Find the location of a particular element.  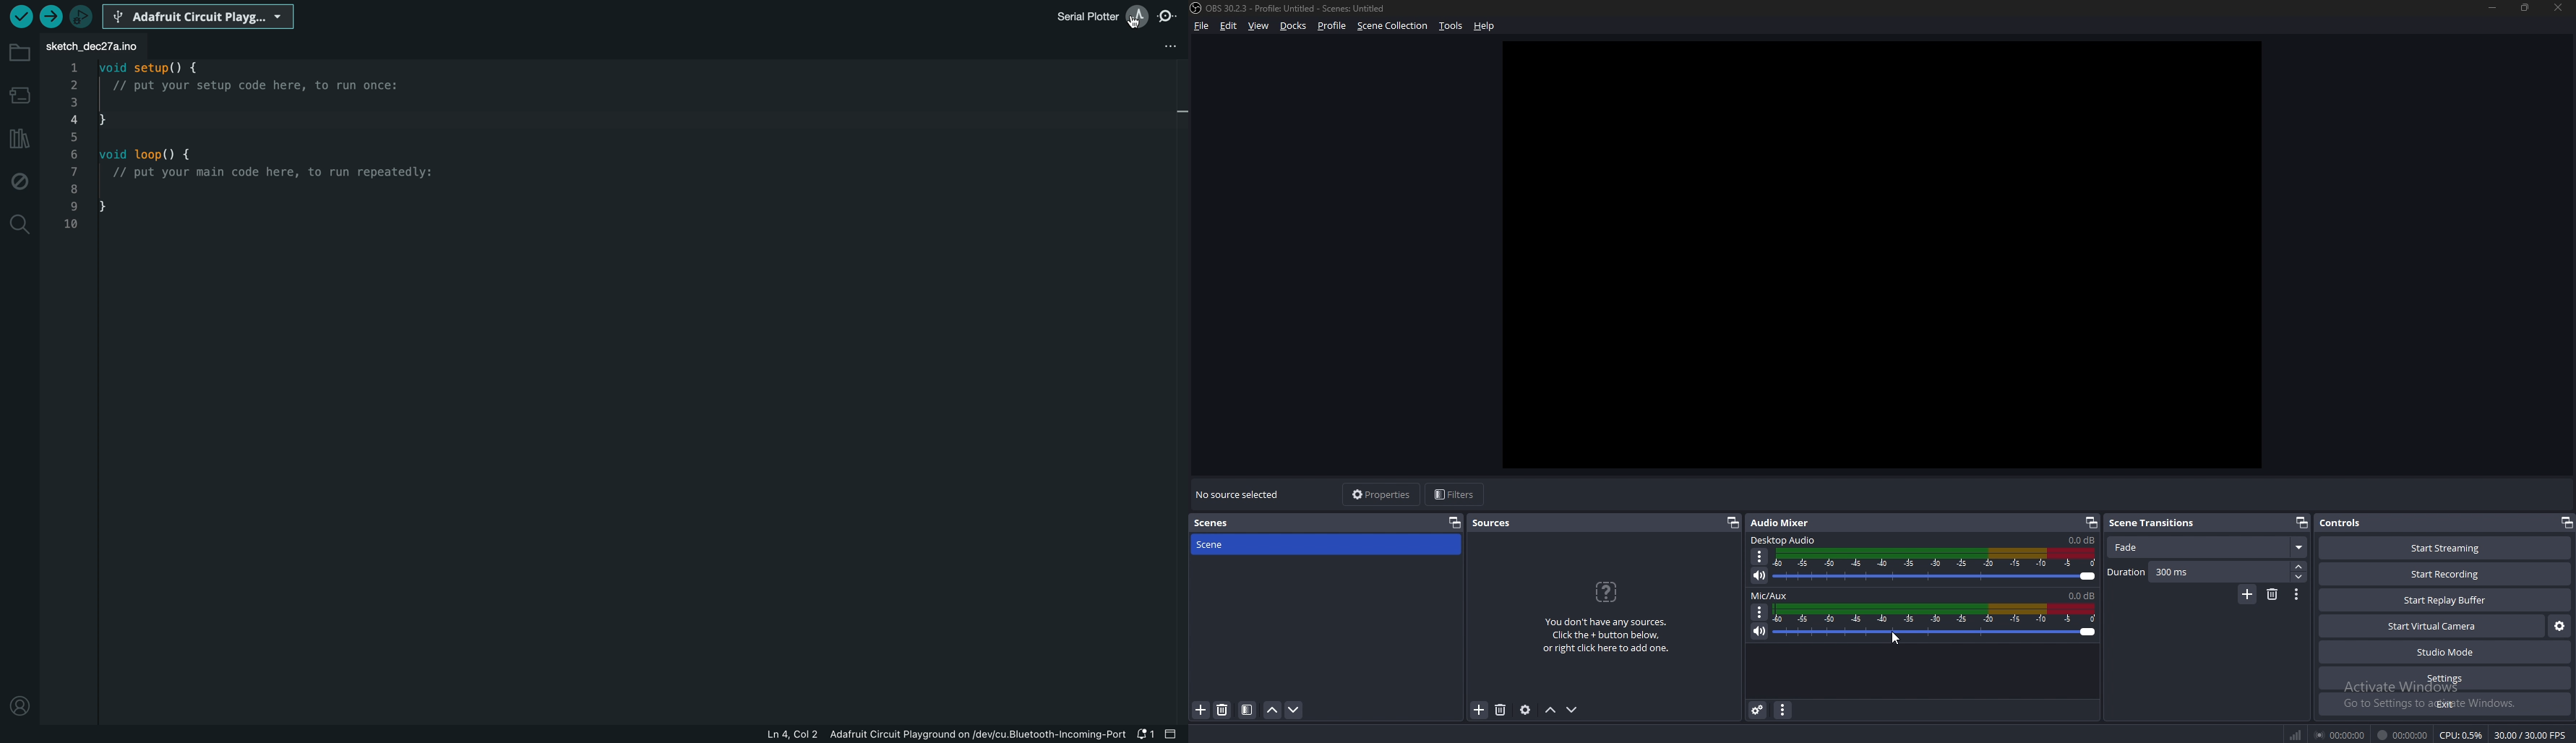

settings is located at coordinates (2443, 678).